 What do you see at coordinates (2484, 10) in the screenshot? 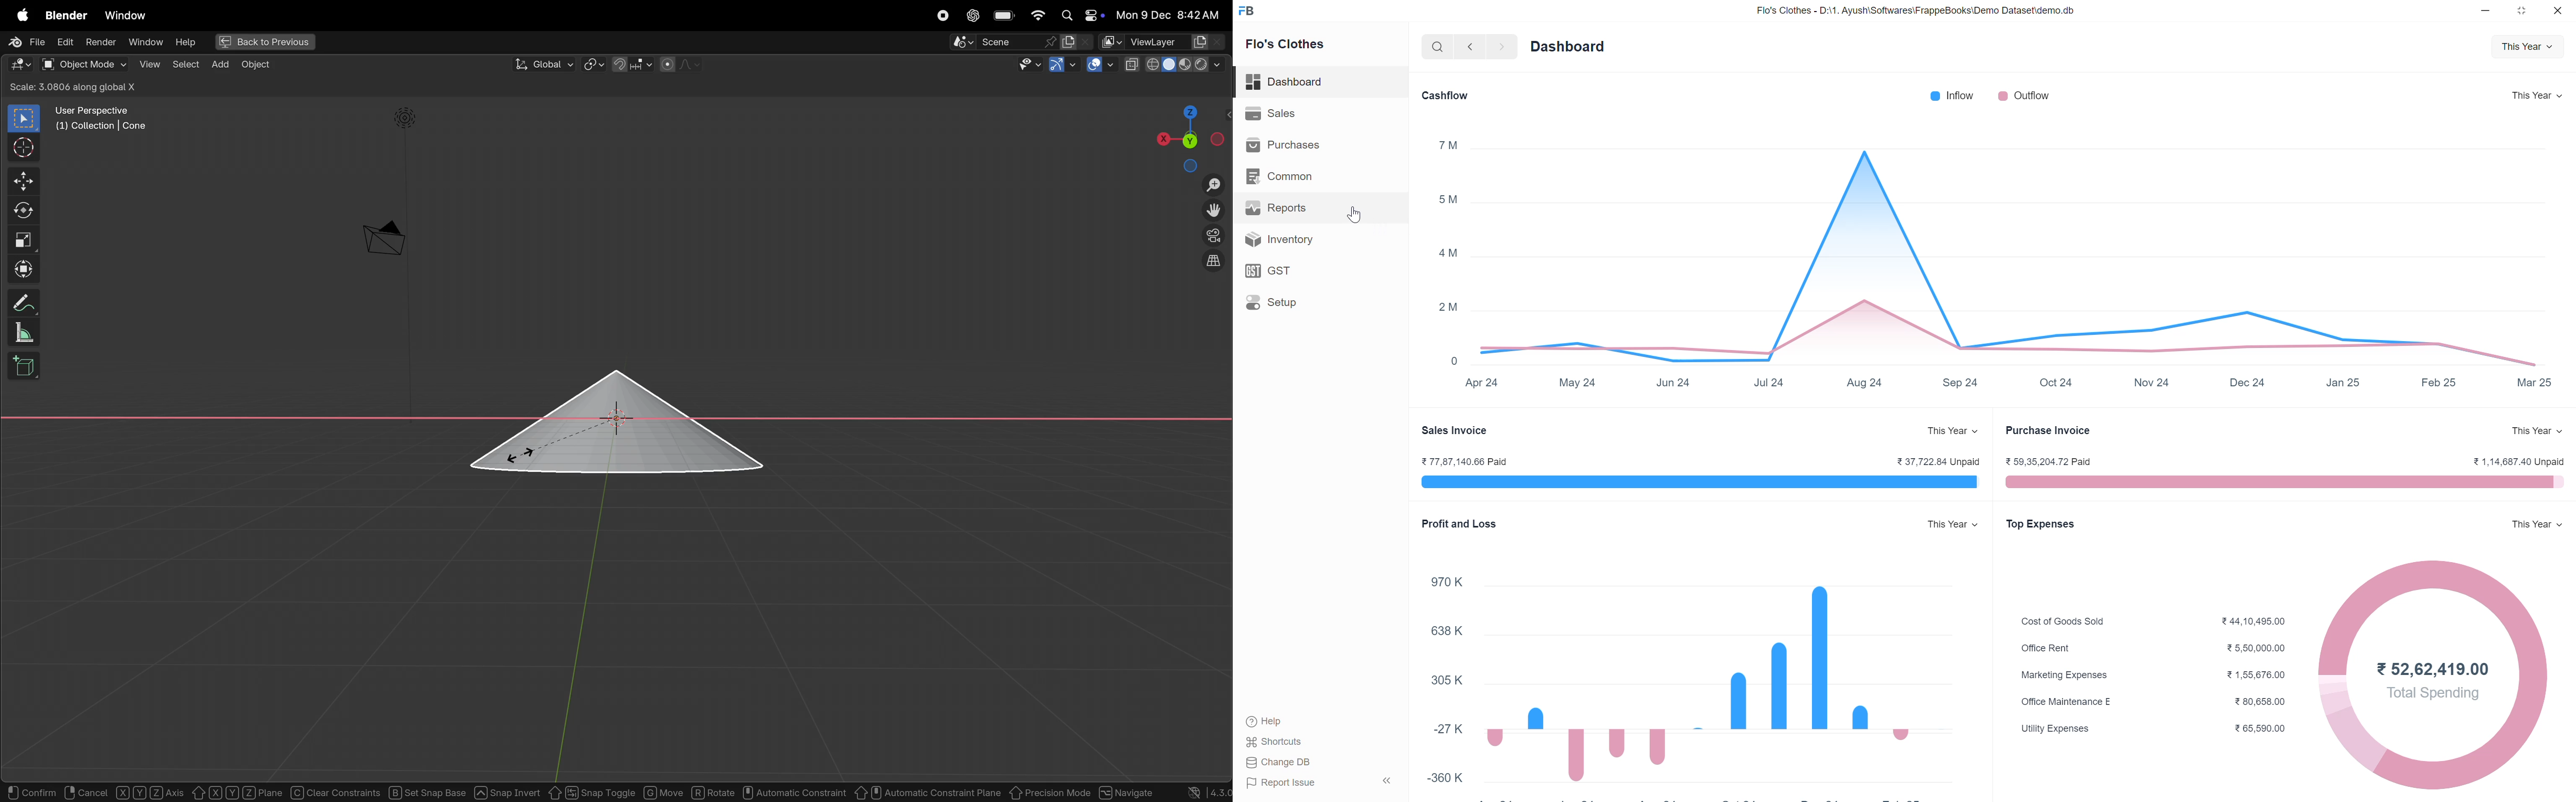
I see `minimize` at bounding box center [2484, 10].